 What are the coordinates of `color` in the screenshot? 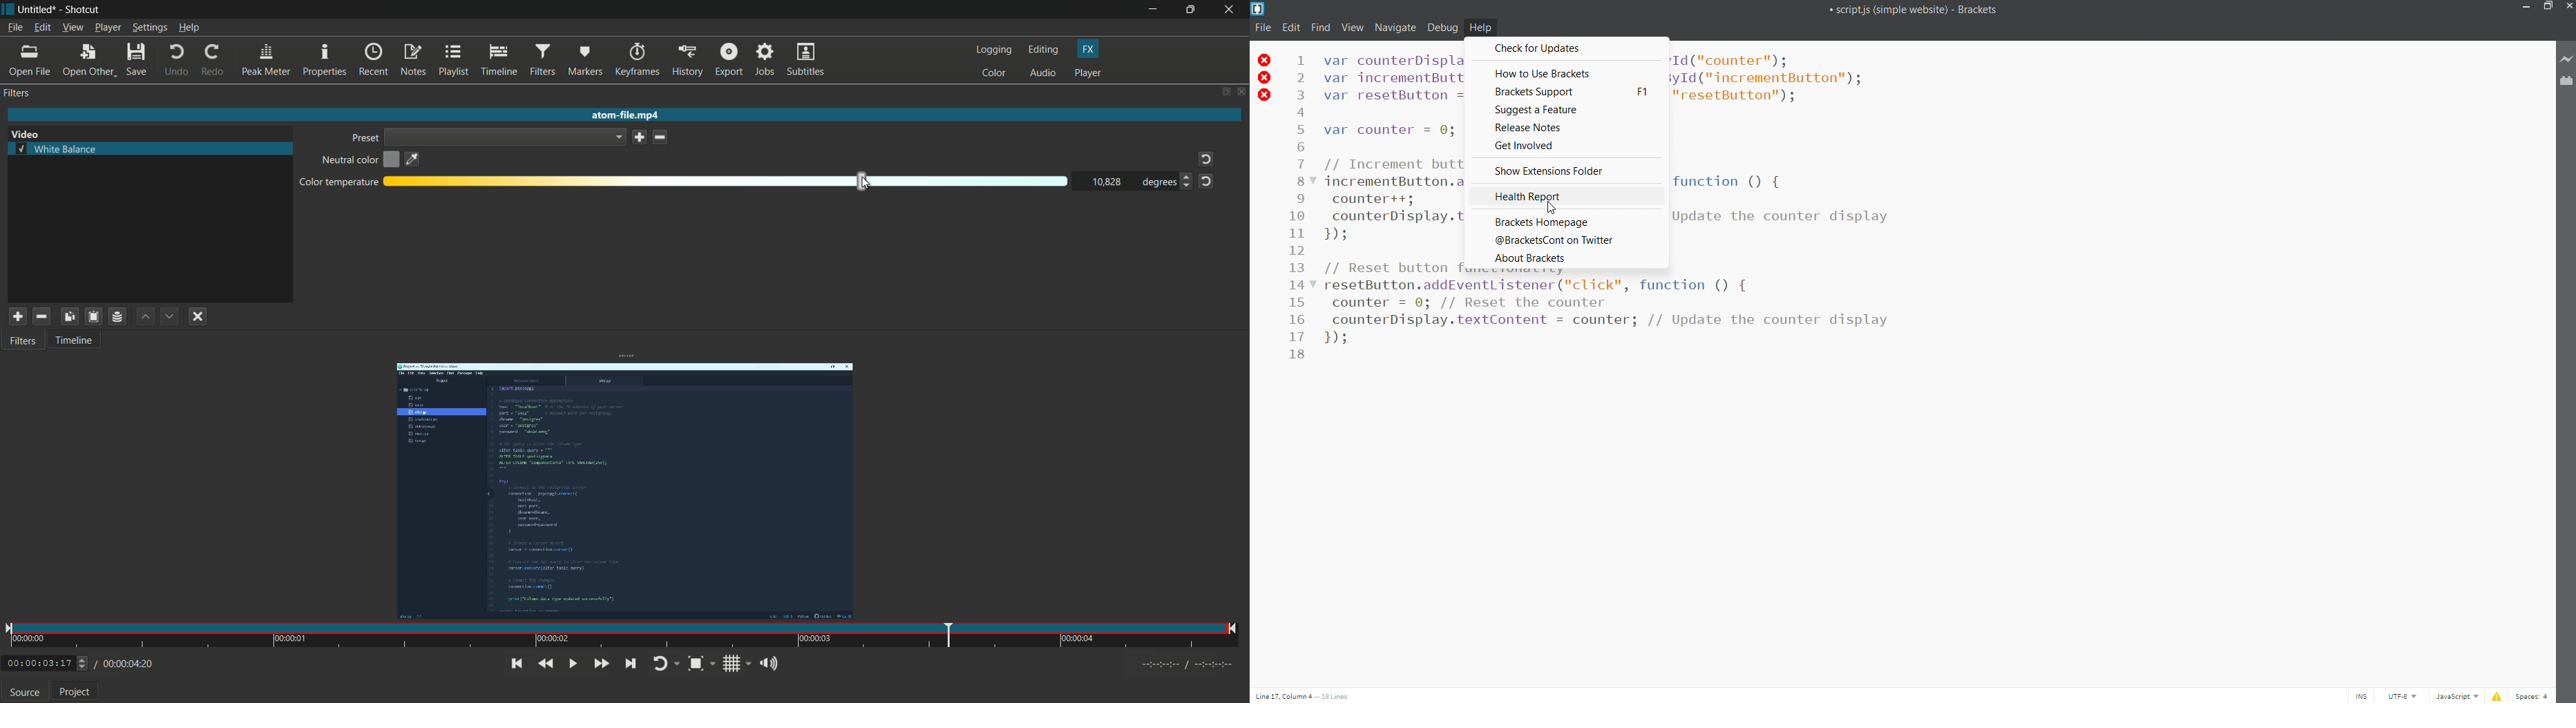 It's located at (994, 74).